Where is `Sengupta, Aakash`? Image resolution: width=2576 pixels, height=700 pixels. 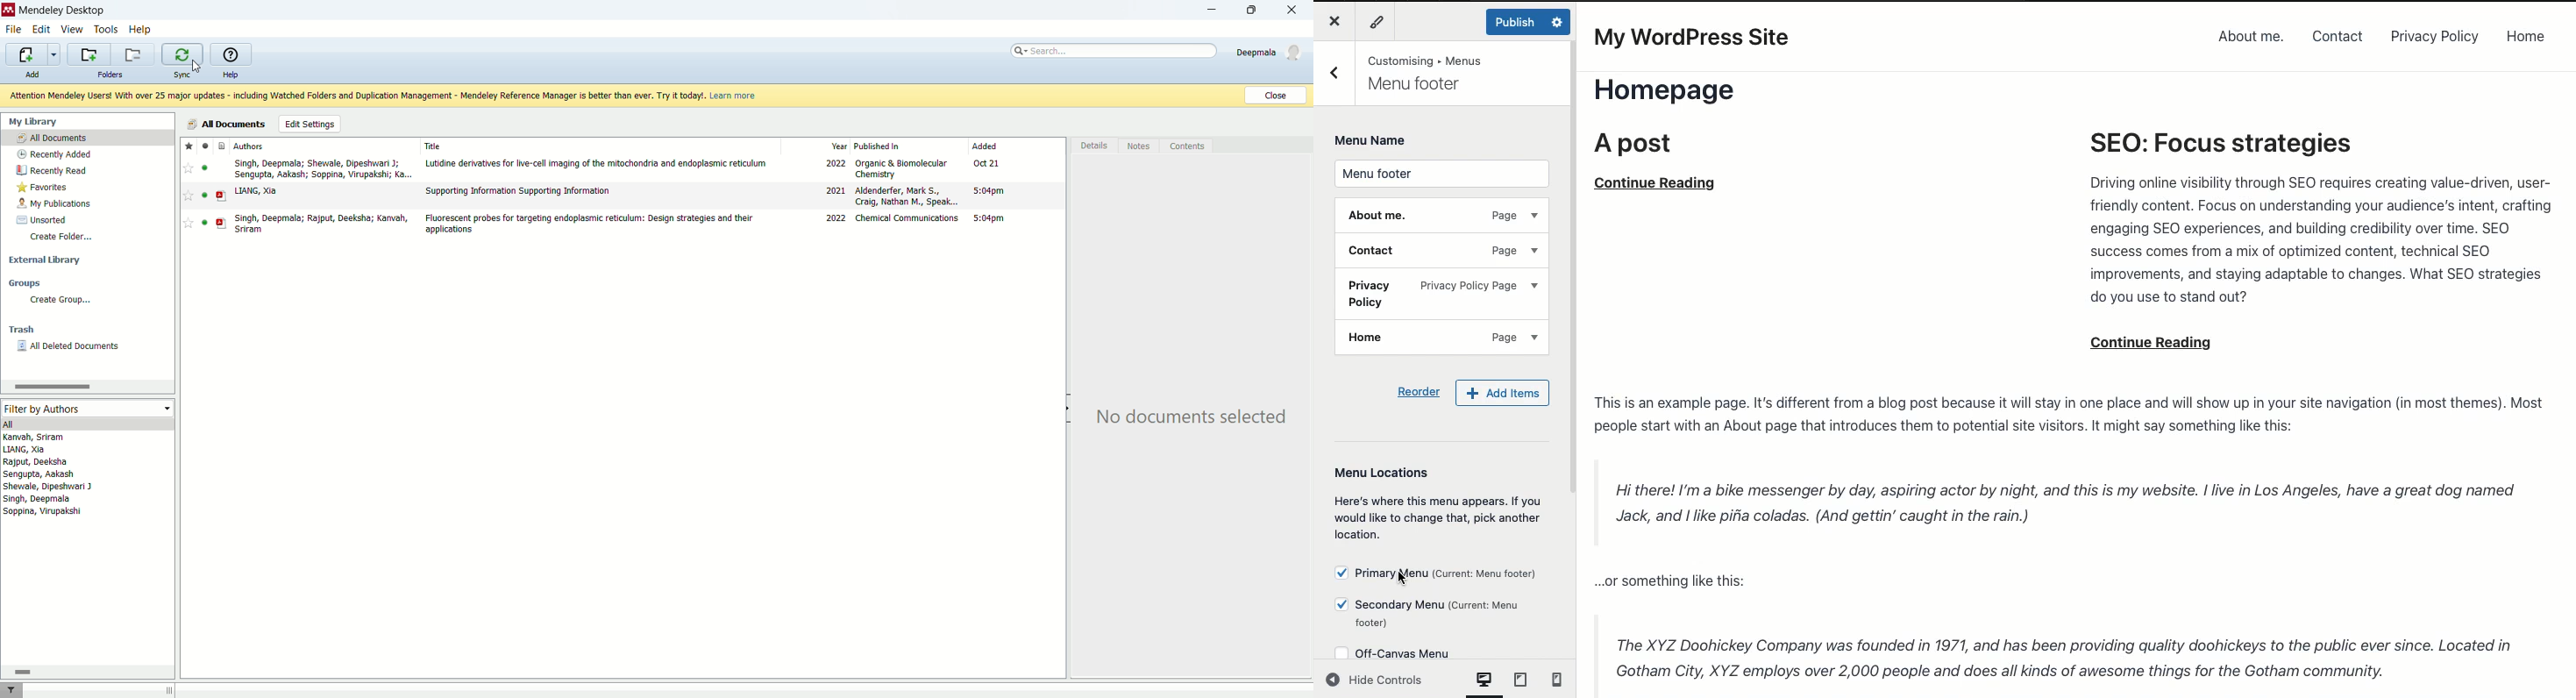
Sengupta, Aakash is located at coordinates (41, 474).